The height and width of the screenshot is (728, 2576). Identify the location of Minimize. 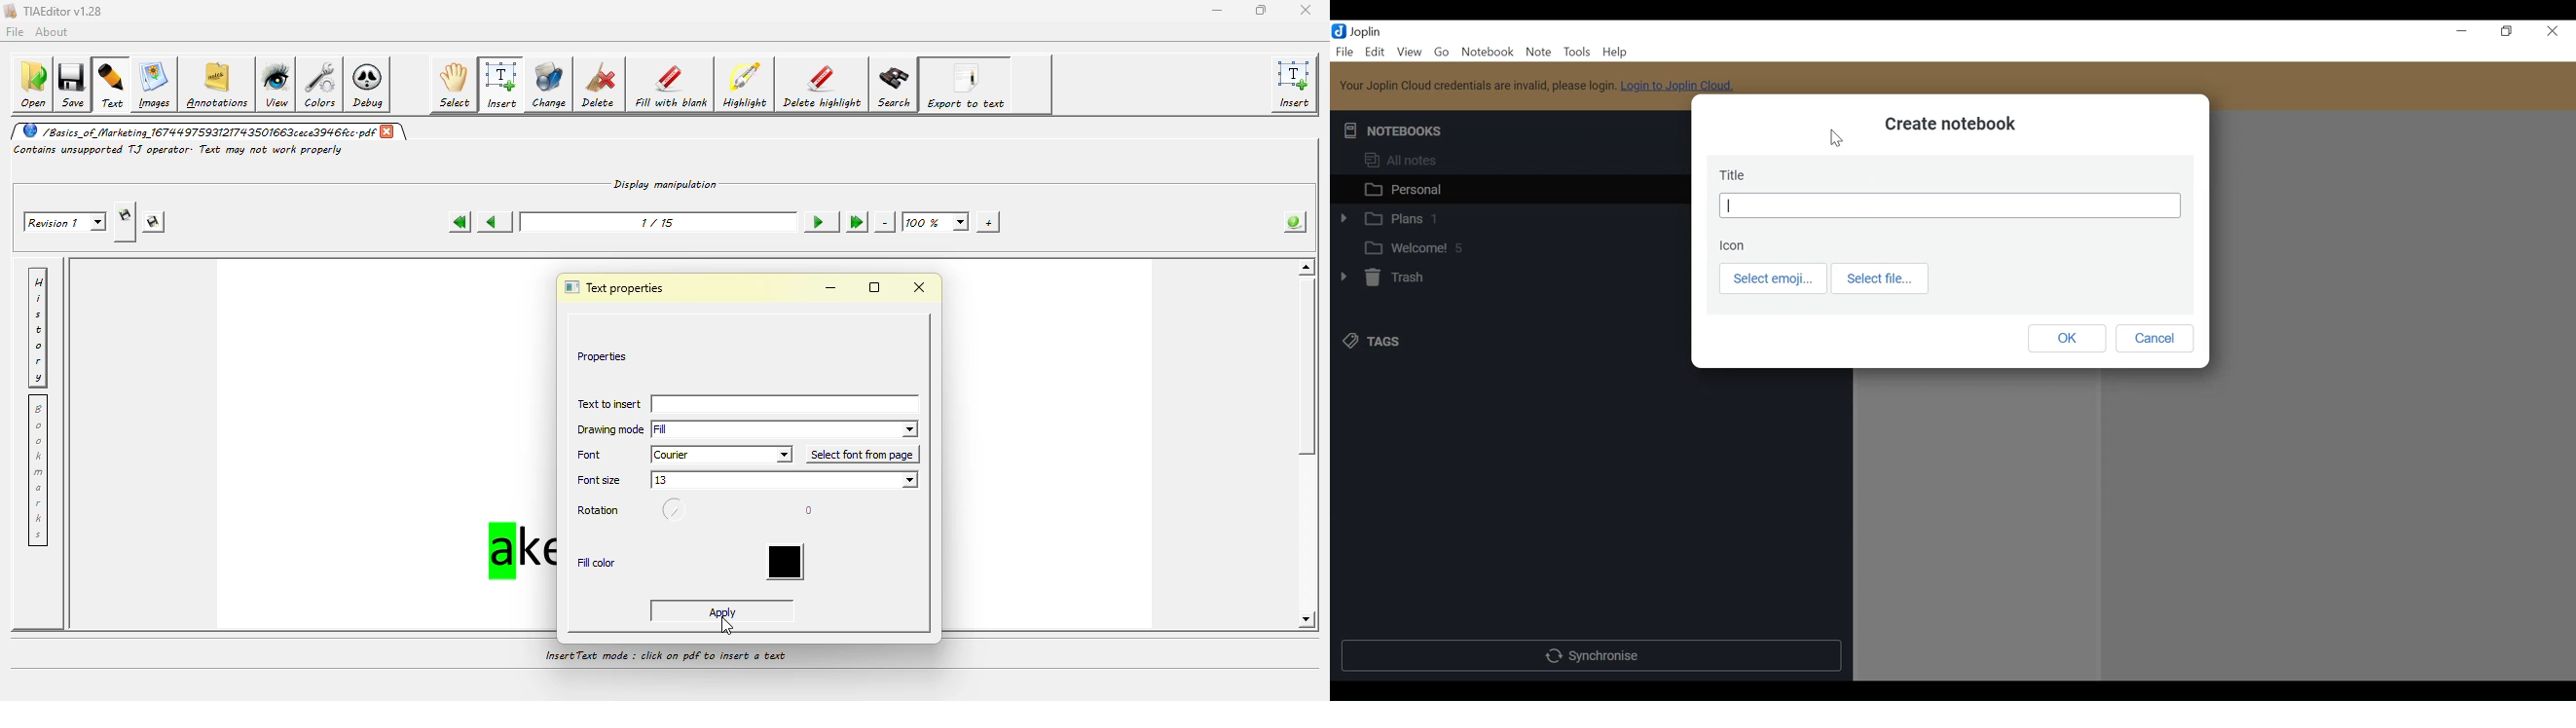
(2462, 31).